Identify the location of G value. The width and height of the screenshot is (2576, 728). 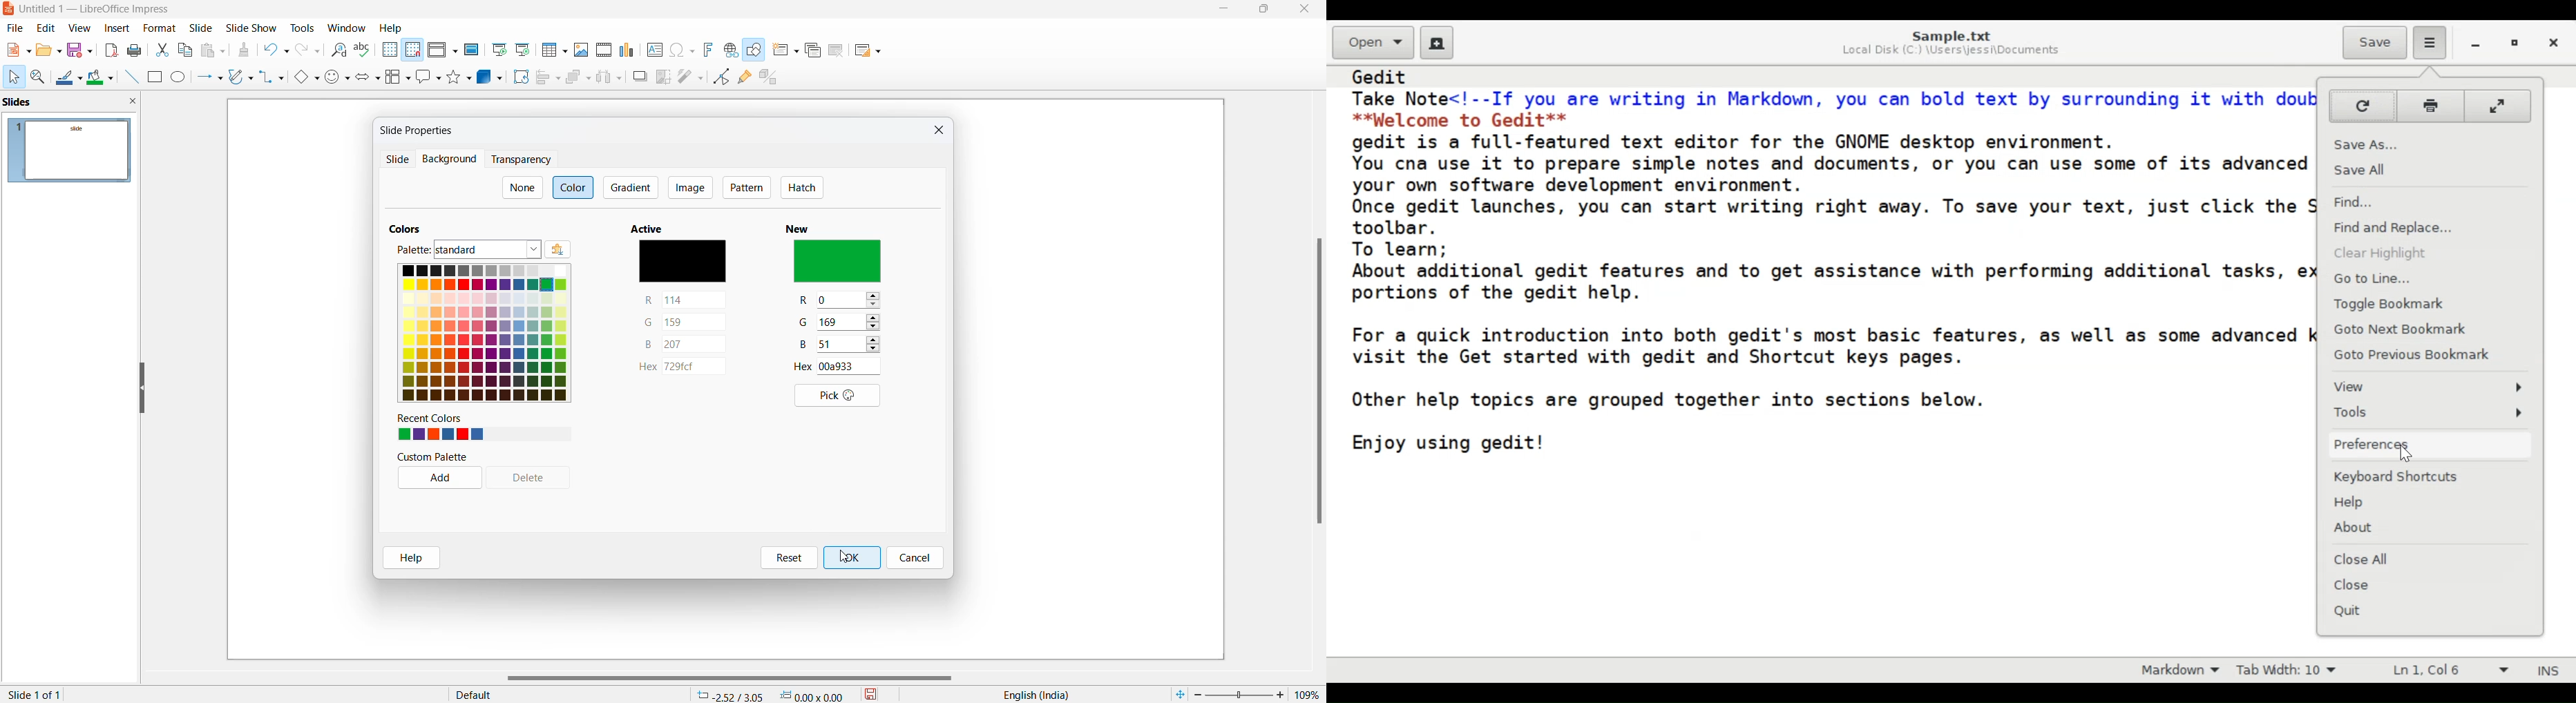
(806, 325).